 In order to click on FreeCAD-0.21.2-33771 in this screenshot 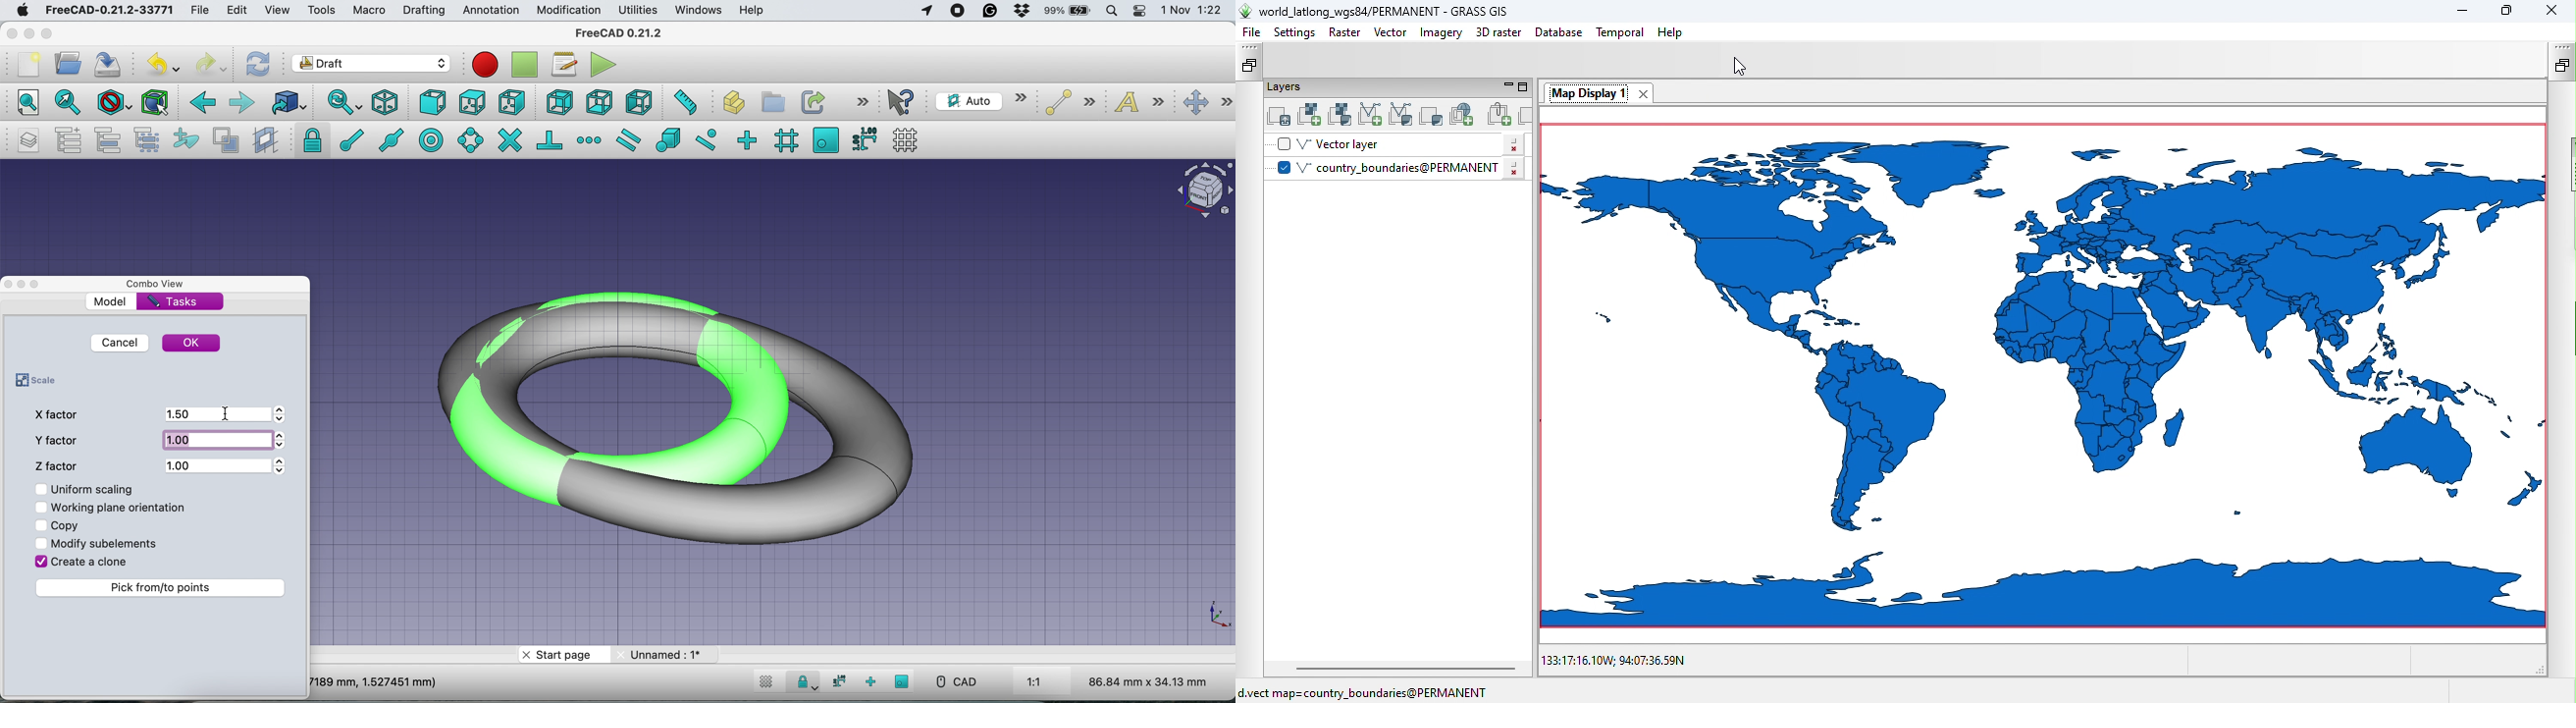, I will do `click(110, 9)`.